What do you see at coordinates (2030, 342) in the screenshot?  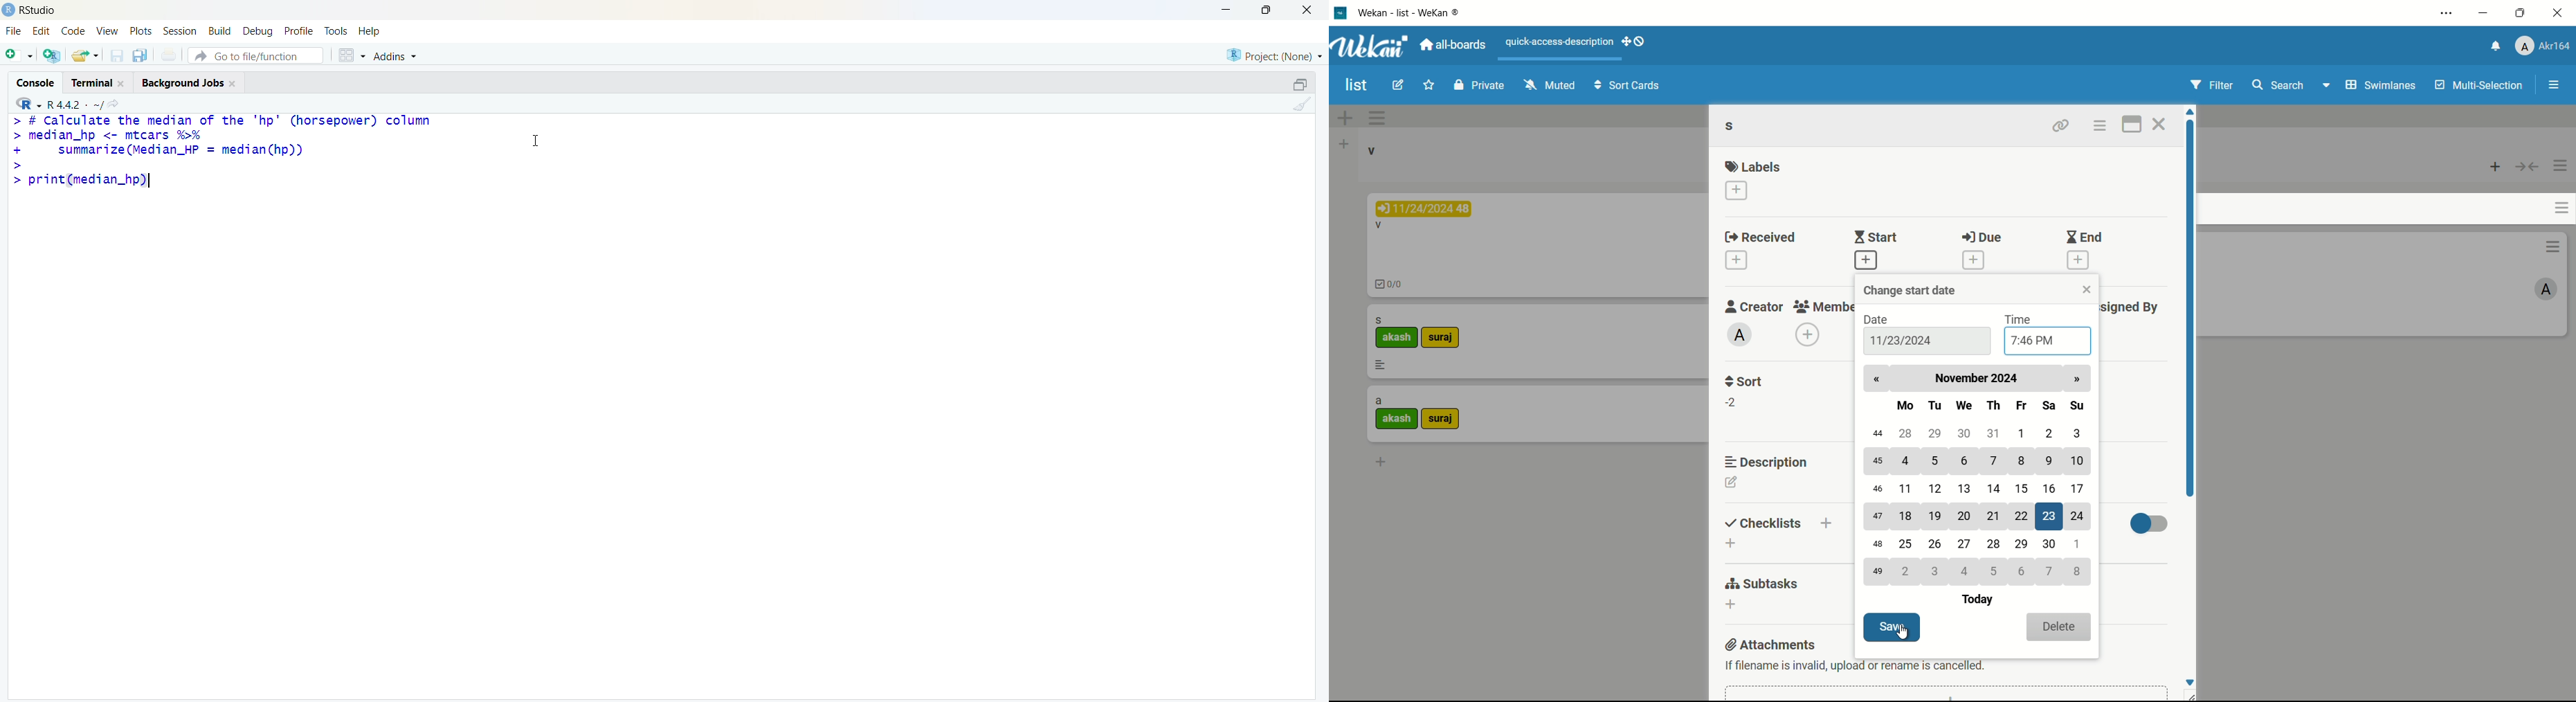 I see `start time` at bounding box center [2030, 342].